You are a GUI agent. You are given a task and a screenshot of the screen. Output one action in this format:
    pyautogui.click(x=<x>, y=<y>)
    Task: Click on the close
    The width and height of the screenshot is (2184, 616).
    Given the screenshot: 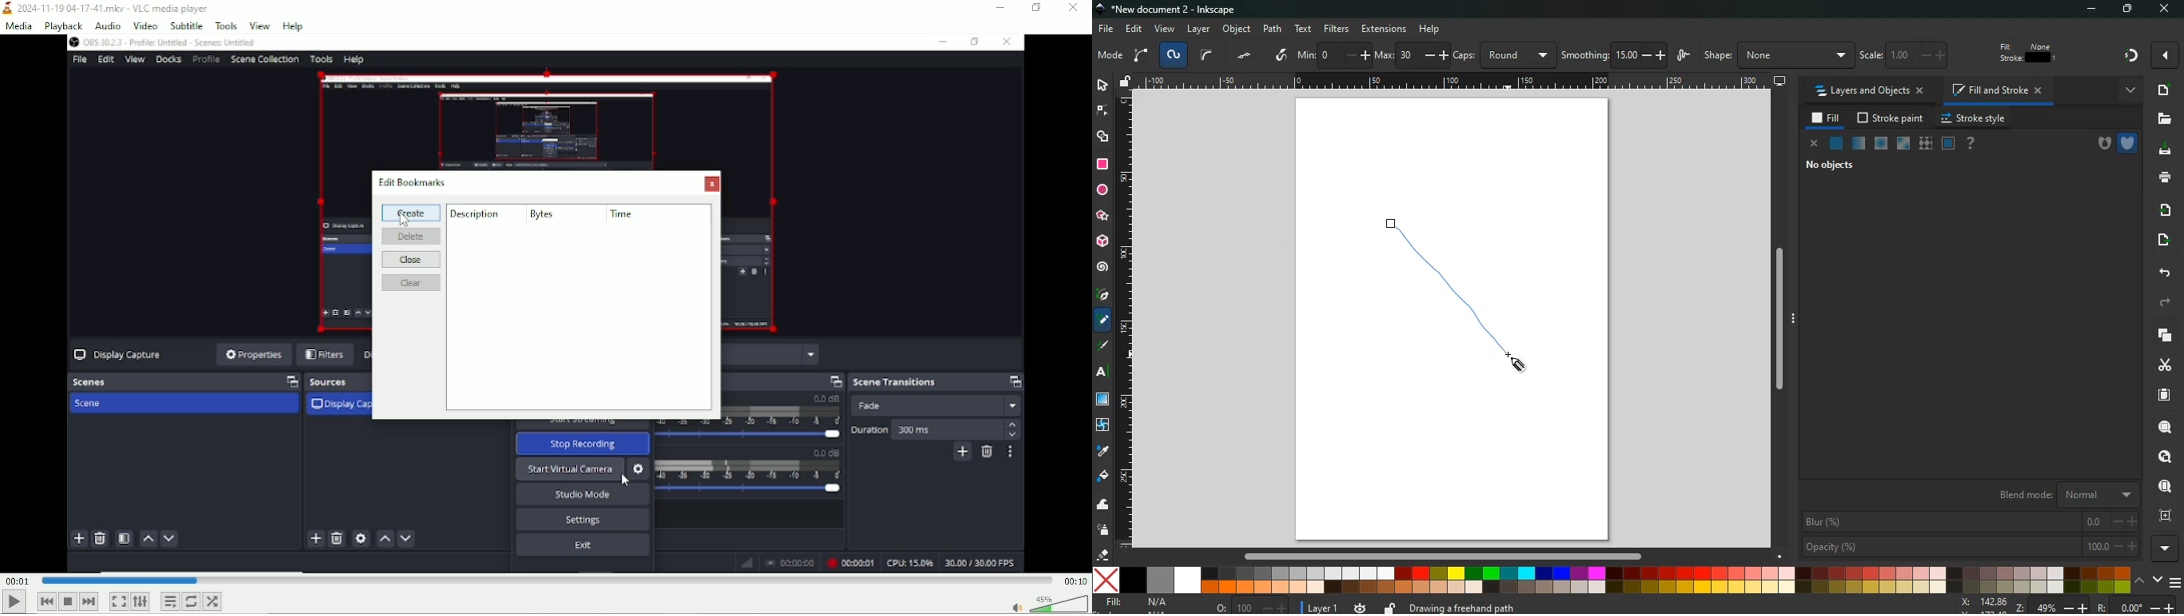 What is the action you would take?
    pyautogui.click(x=1816, y=146)
    